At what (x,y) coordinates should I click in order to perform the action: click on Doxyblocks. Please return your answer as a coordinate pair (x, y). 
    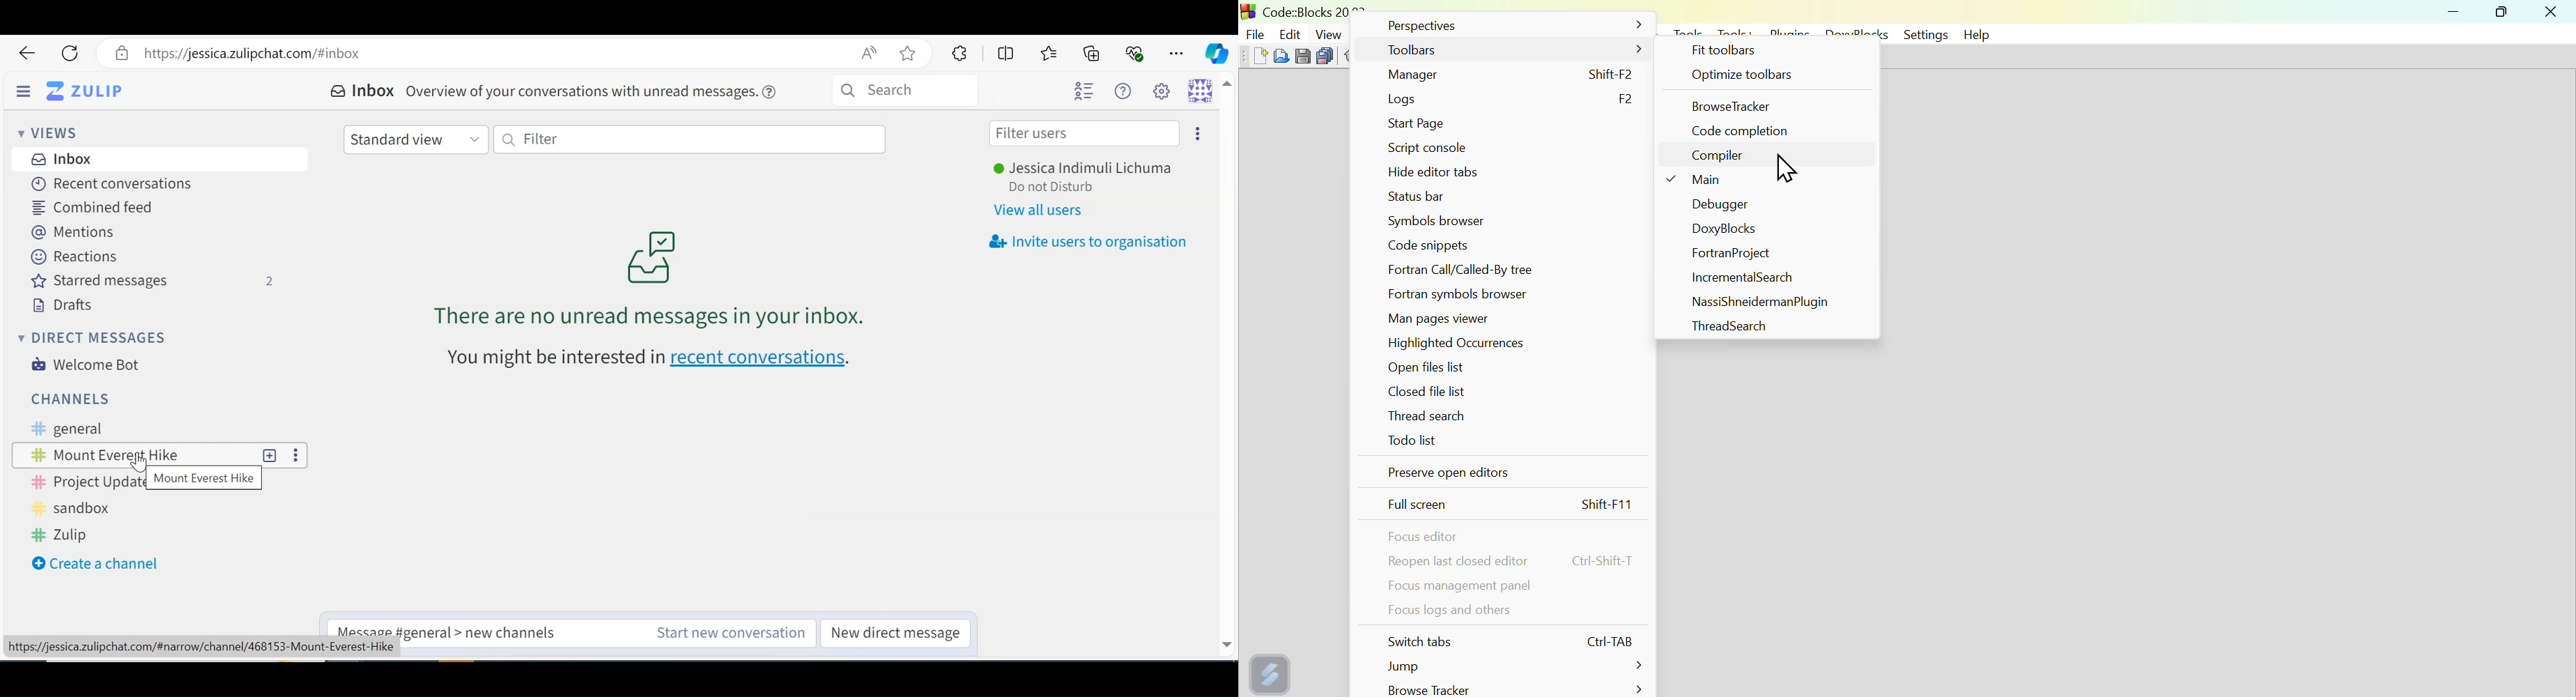
    Looking at the image, I should click on (1726, 230).